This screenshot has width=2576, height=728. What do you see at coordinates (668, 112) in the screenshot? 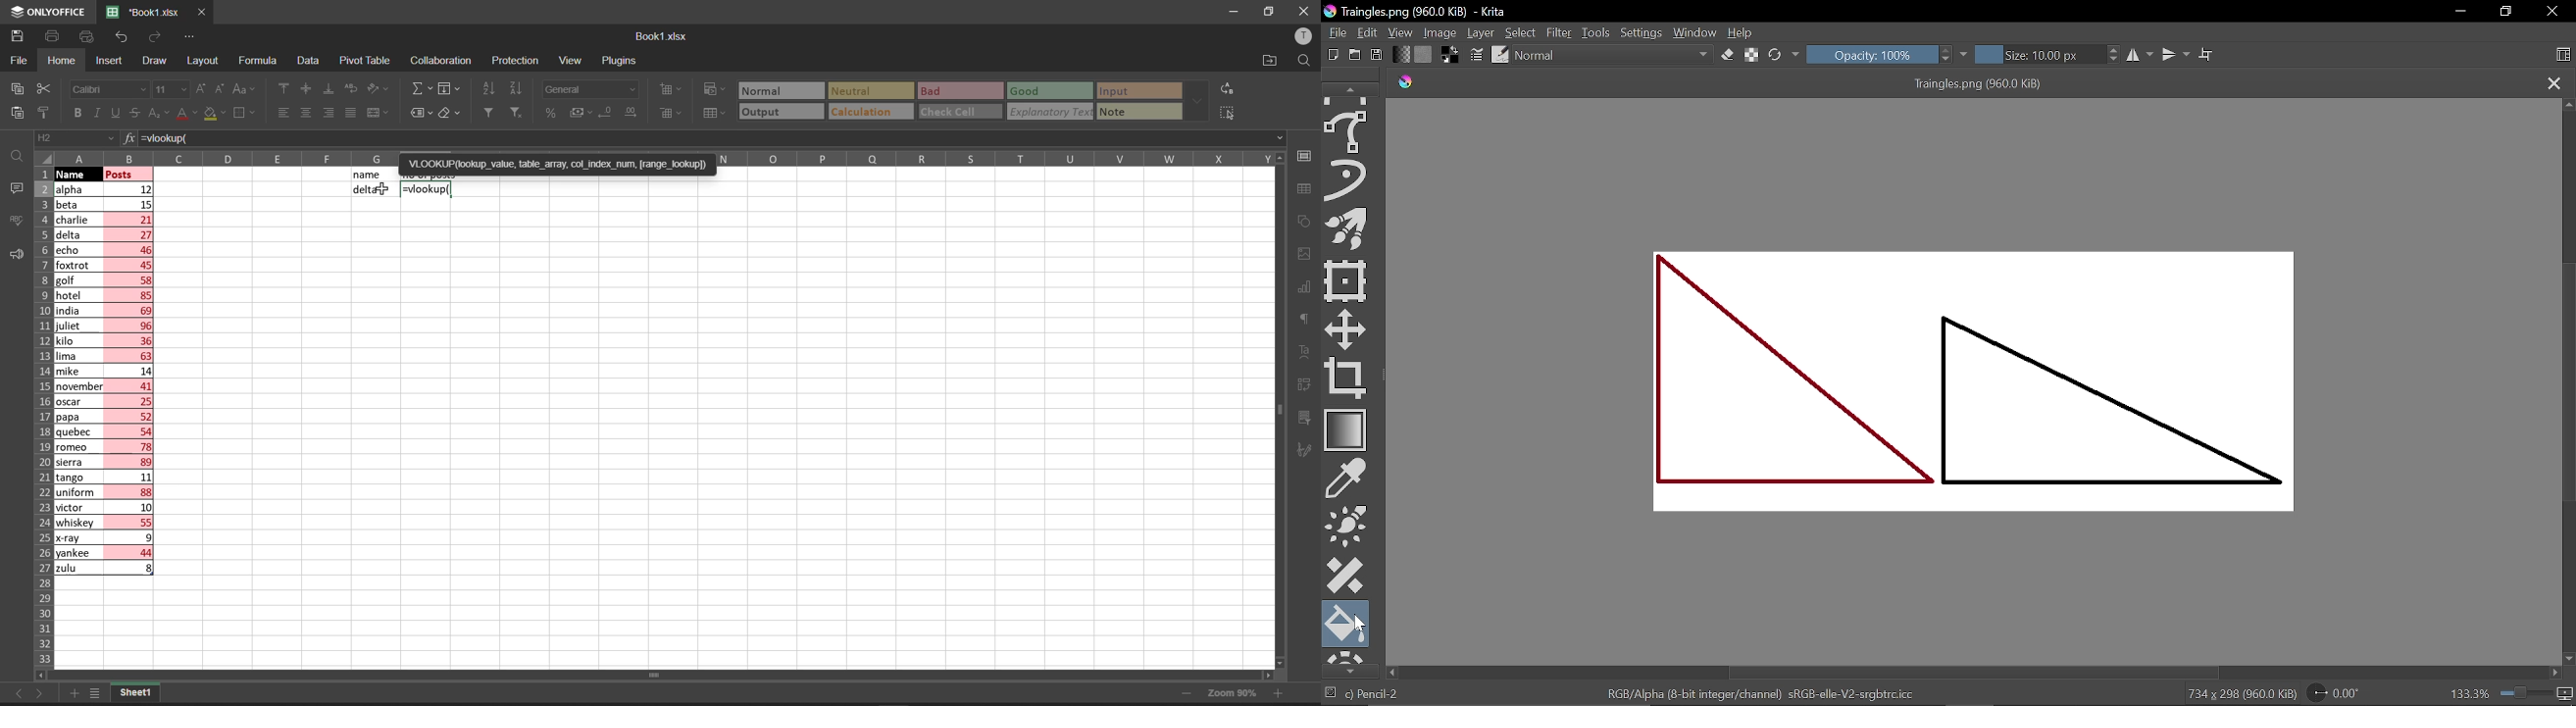
I see `delete cells` at bounding box center [668, 112].